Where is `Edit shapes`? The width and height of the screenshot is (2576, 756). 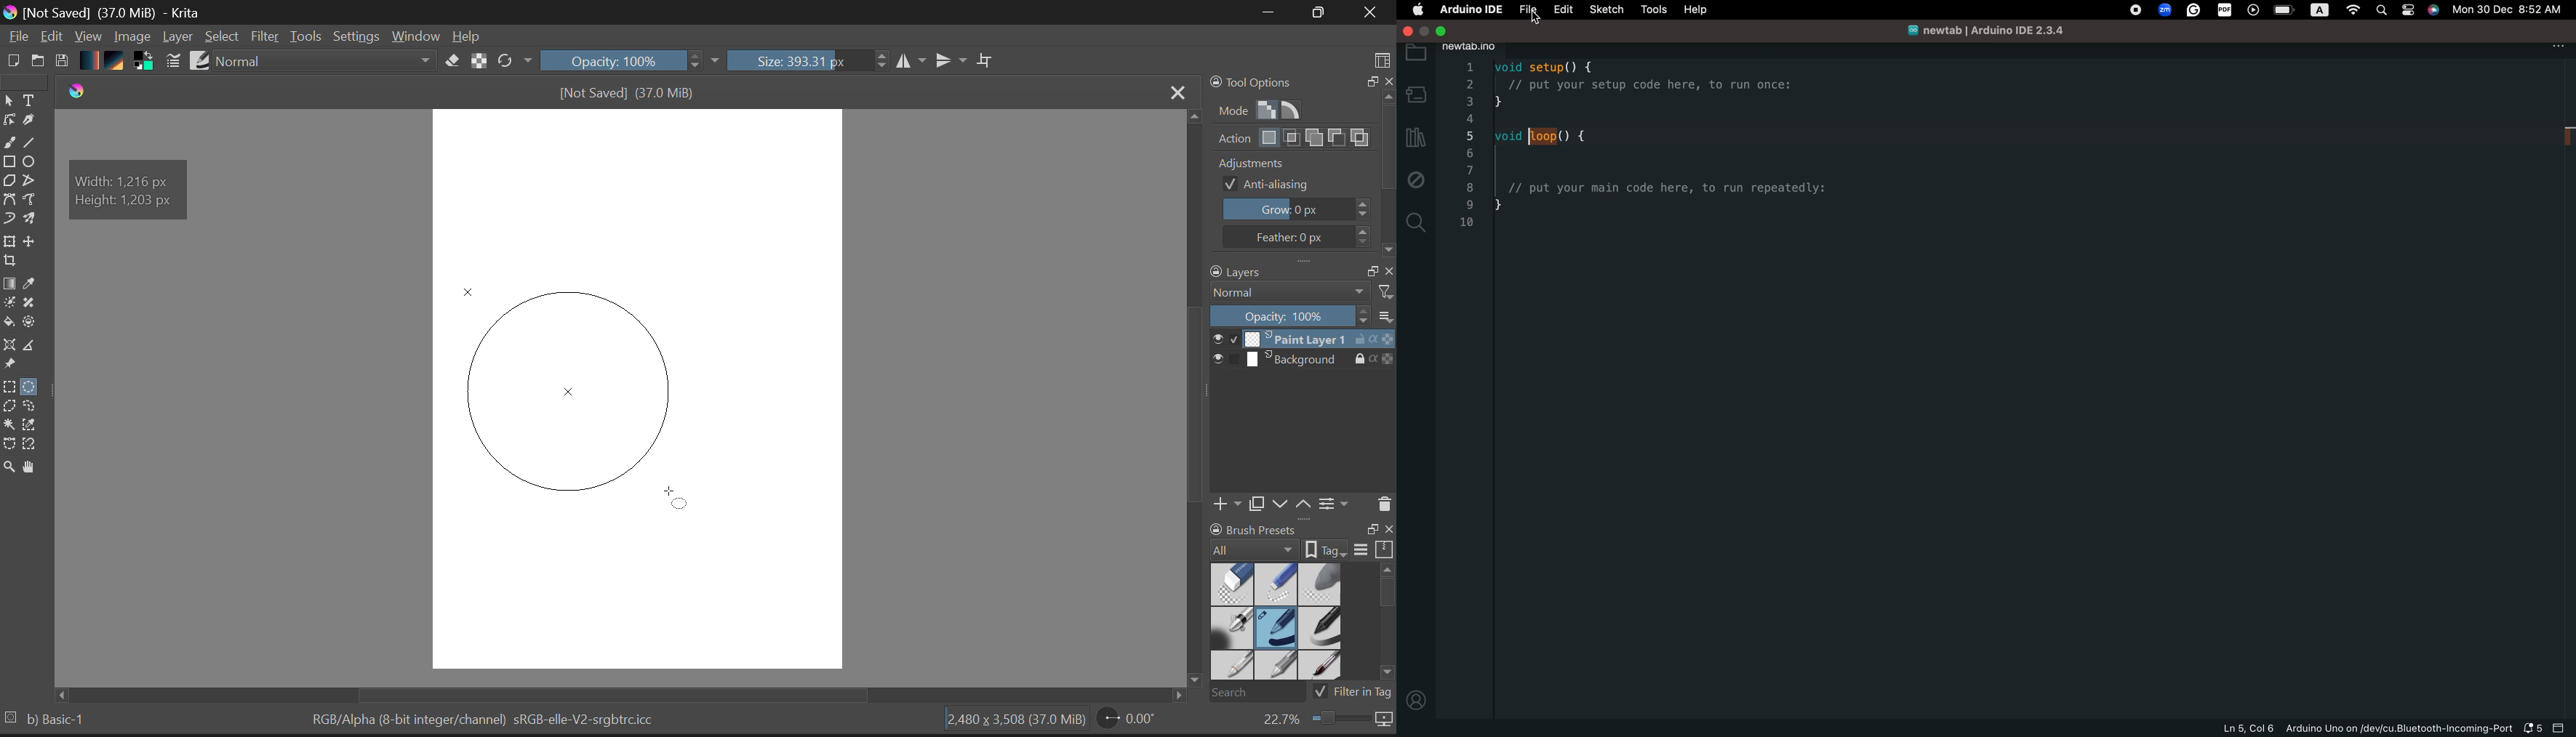
Edit shapes is located at coordinates (9, 121).